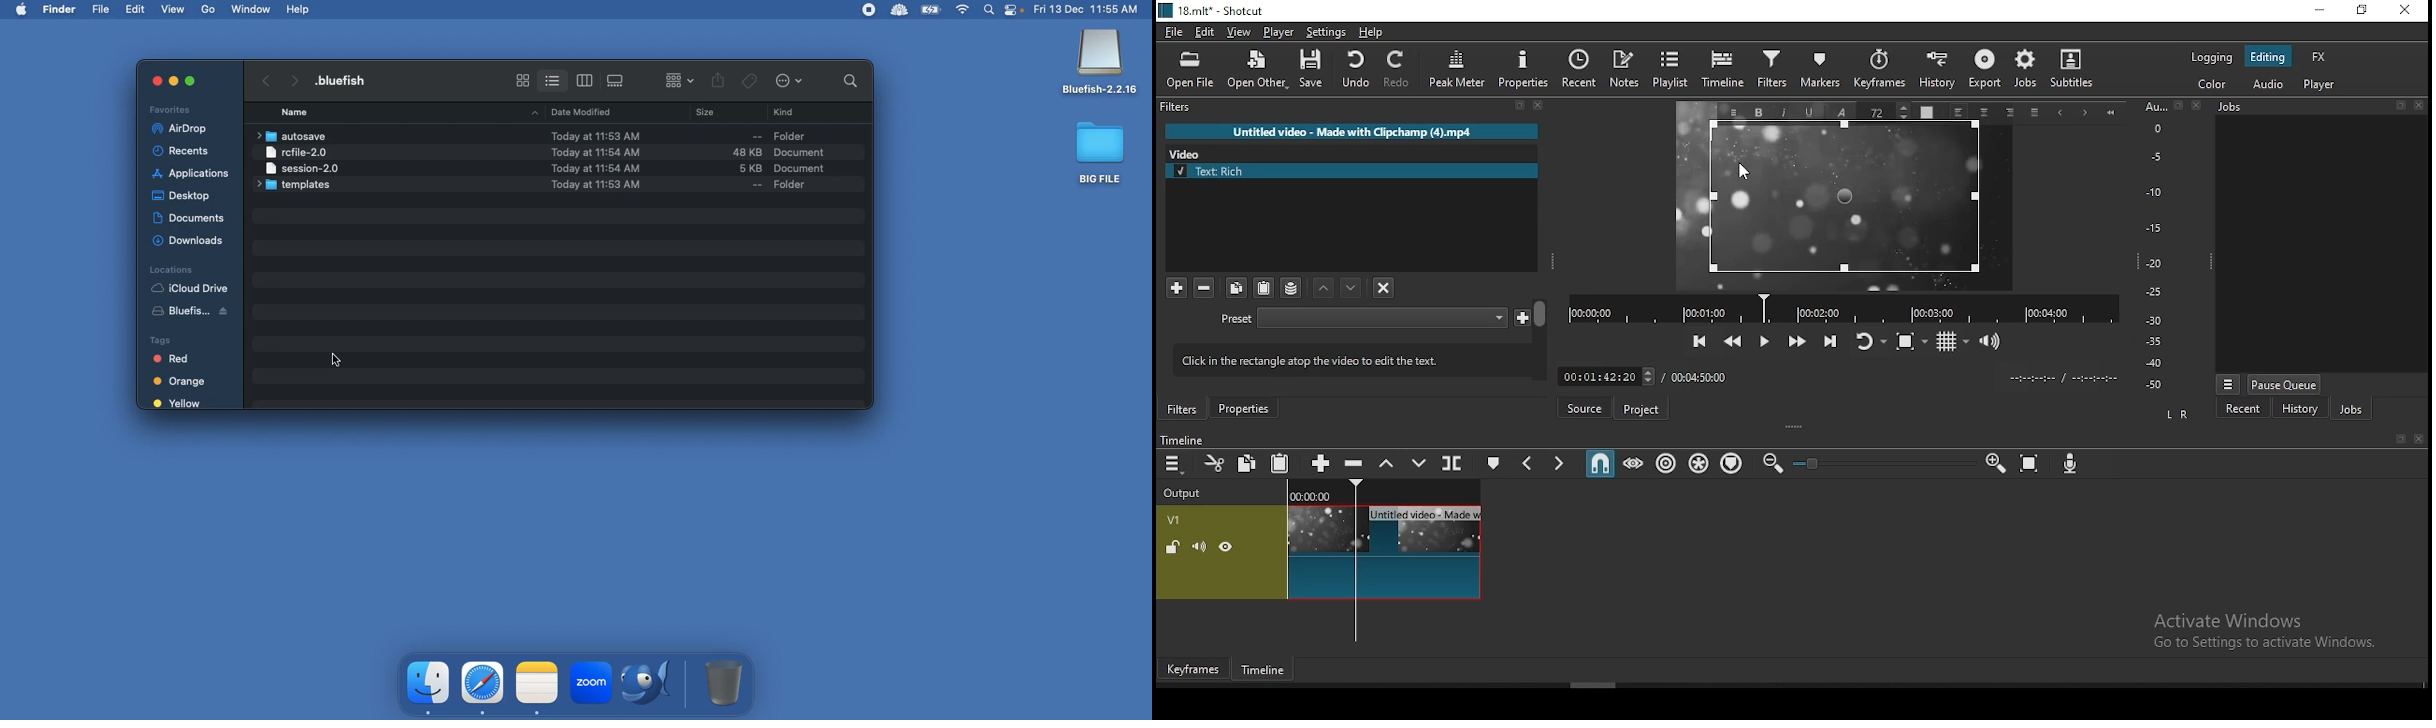  What do you see at coordinates (299, 167) in the screenshot?
I see `session-2.0` at bounding box center [299, 167].